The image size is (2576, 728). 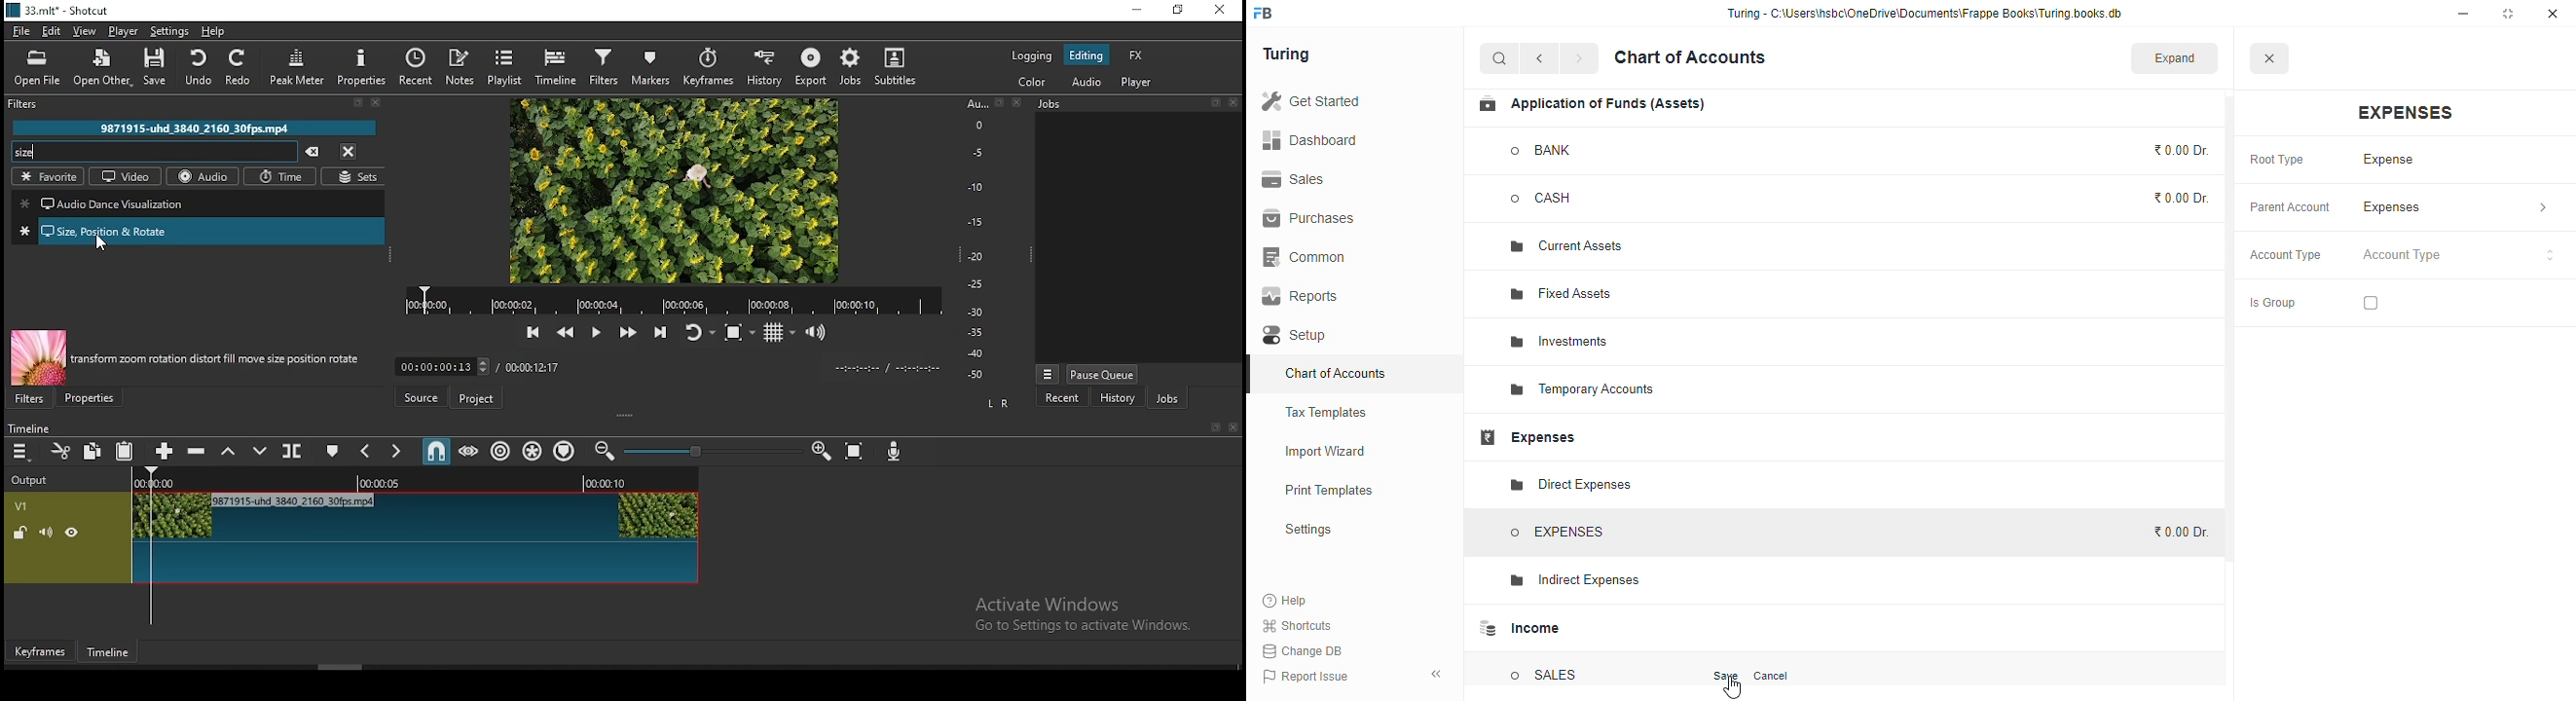 I want to click on minimize, so click(x=1140, y=11).